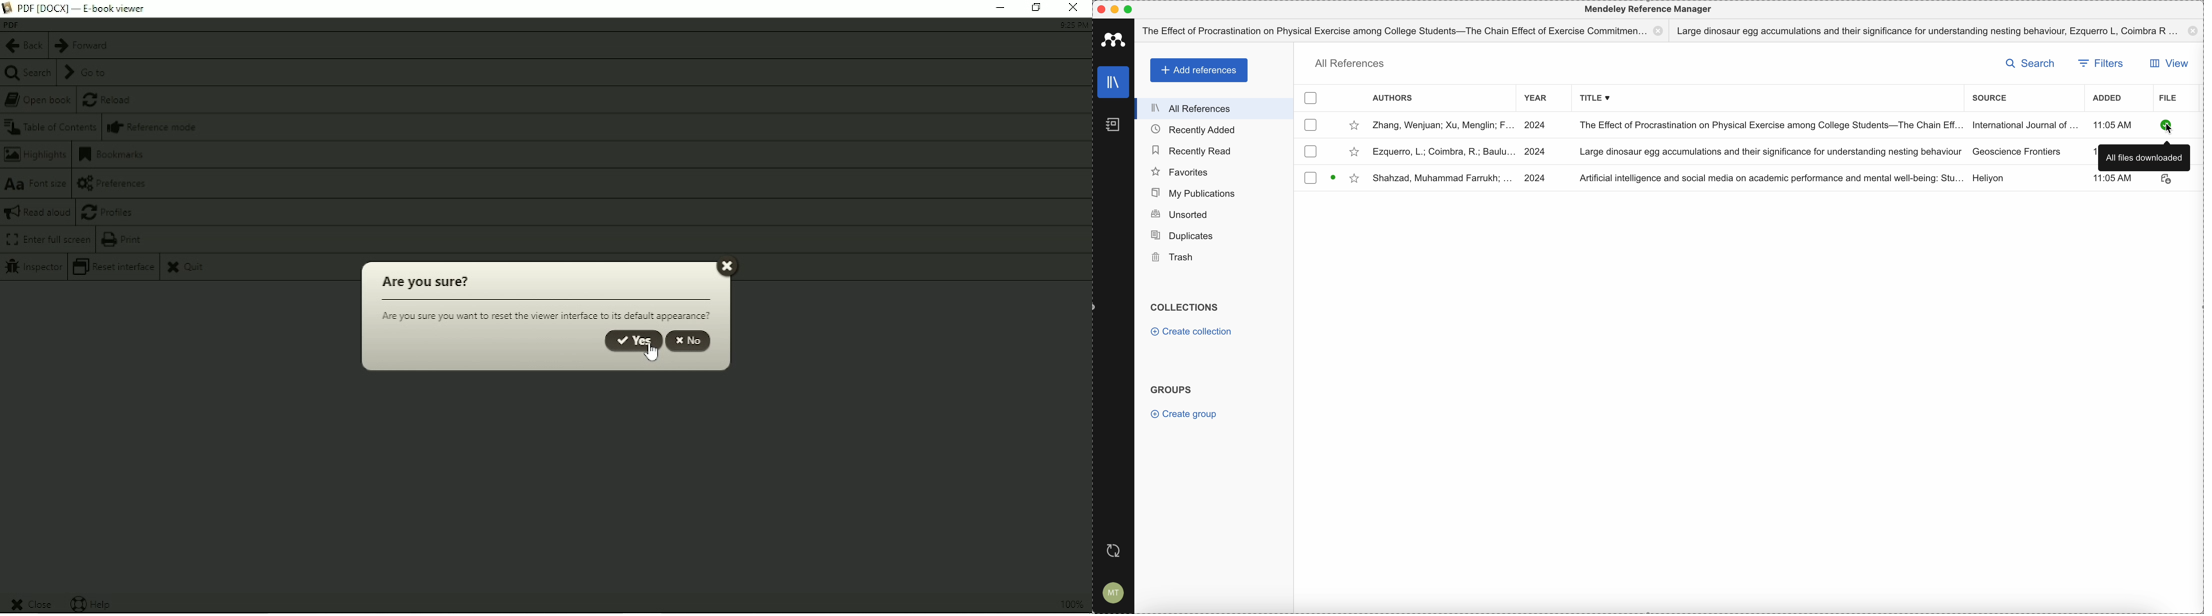  Describe the element at coordinates (109, 101) in the screenshot. I see `Reload` at that location.